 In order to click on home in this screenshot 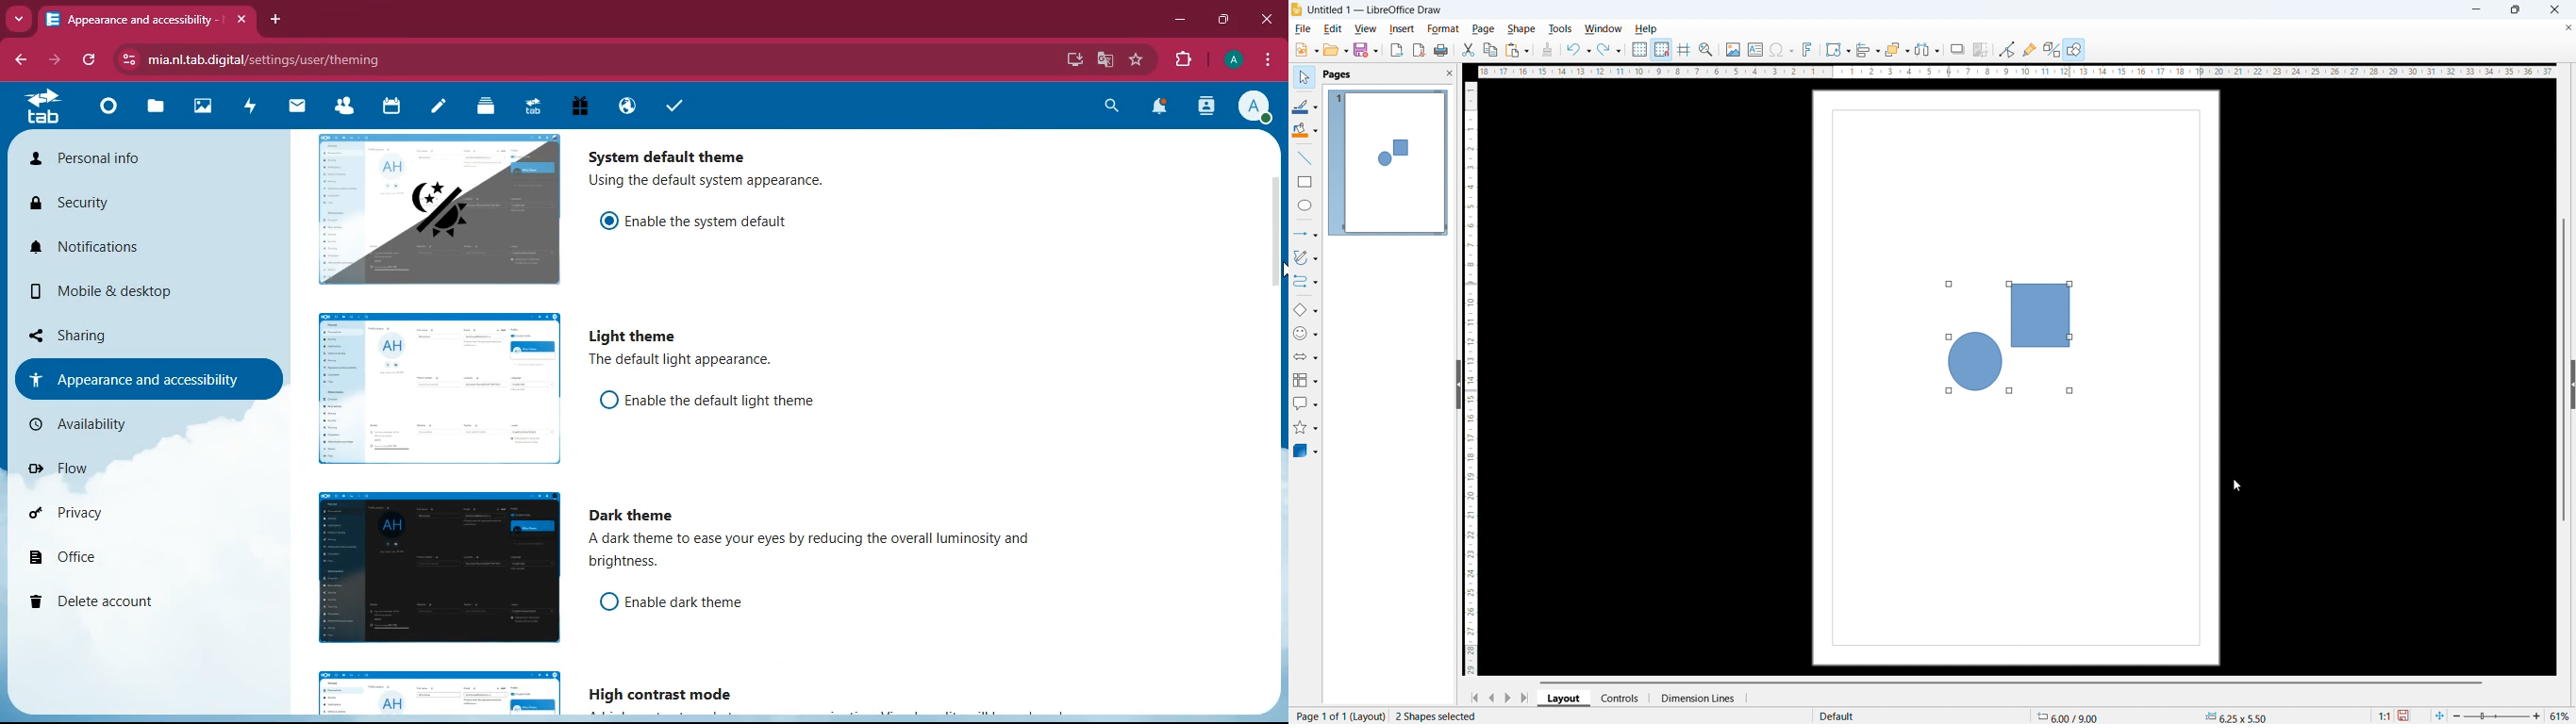, I will do `click(108, 111)`.